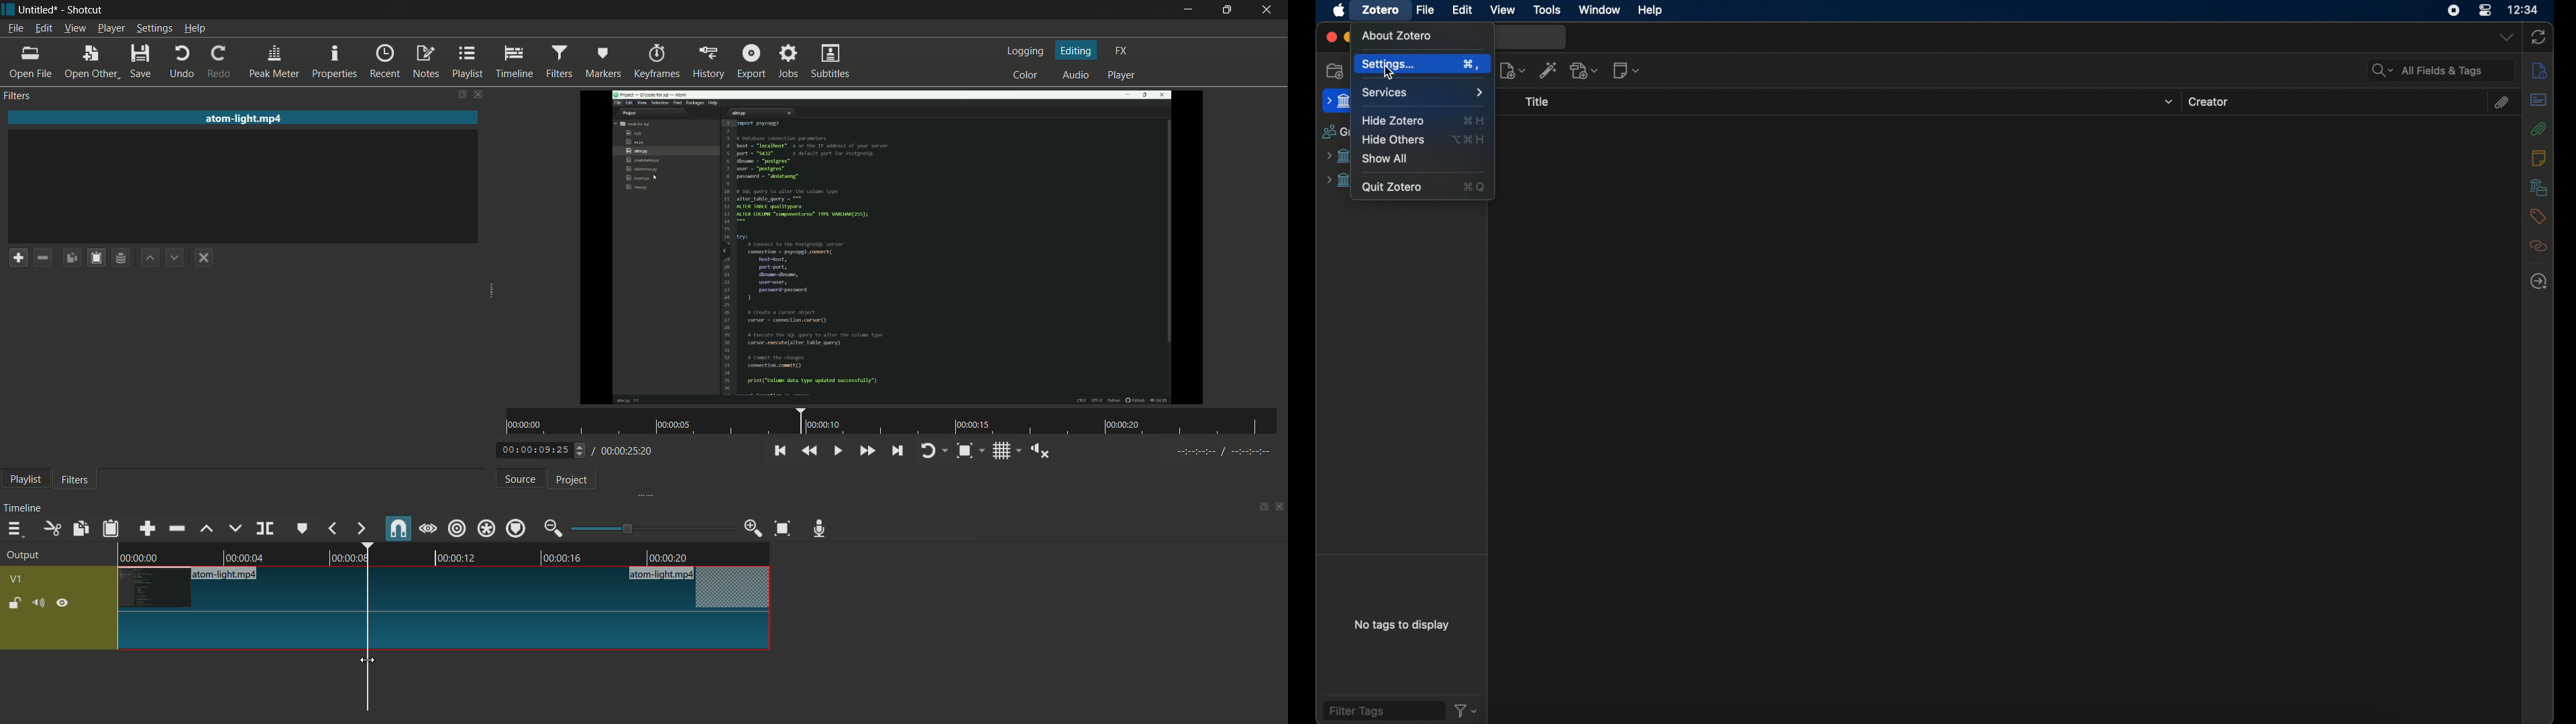 This screenshot has height=728, width=2576. What do you see at coordinates (25, 508) in the screenshot?
I see `timeline` at bounding box center [25, 508].